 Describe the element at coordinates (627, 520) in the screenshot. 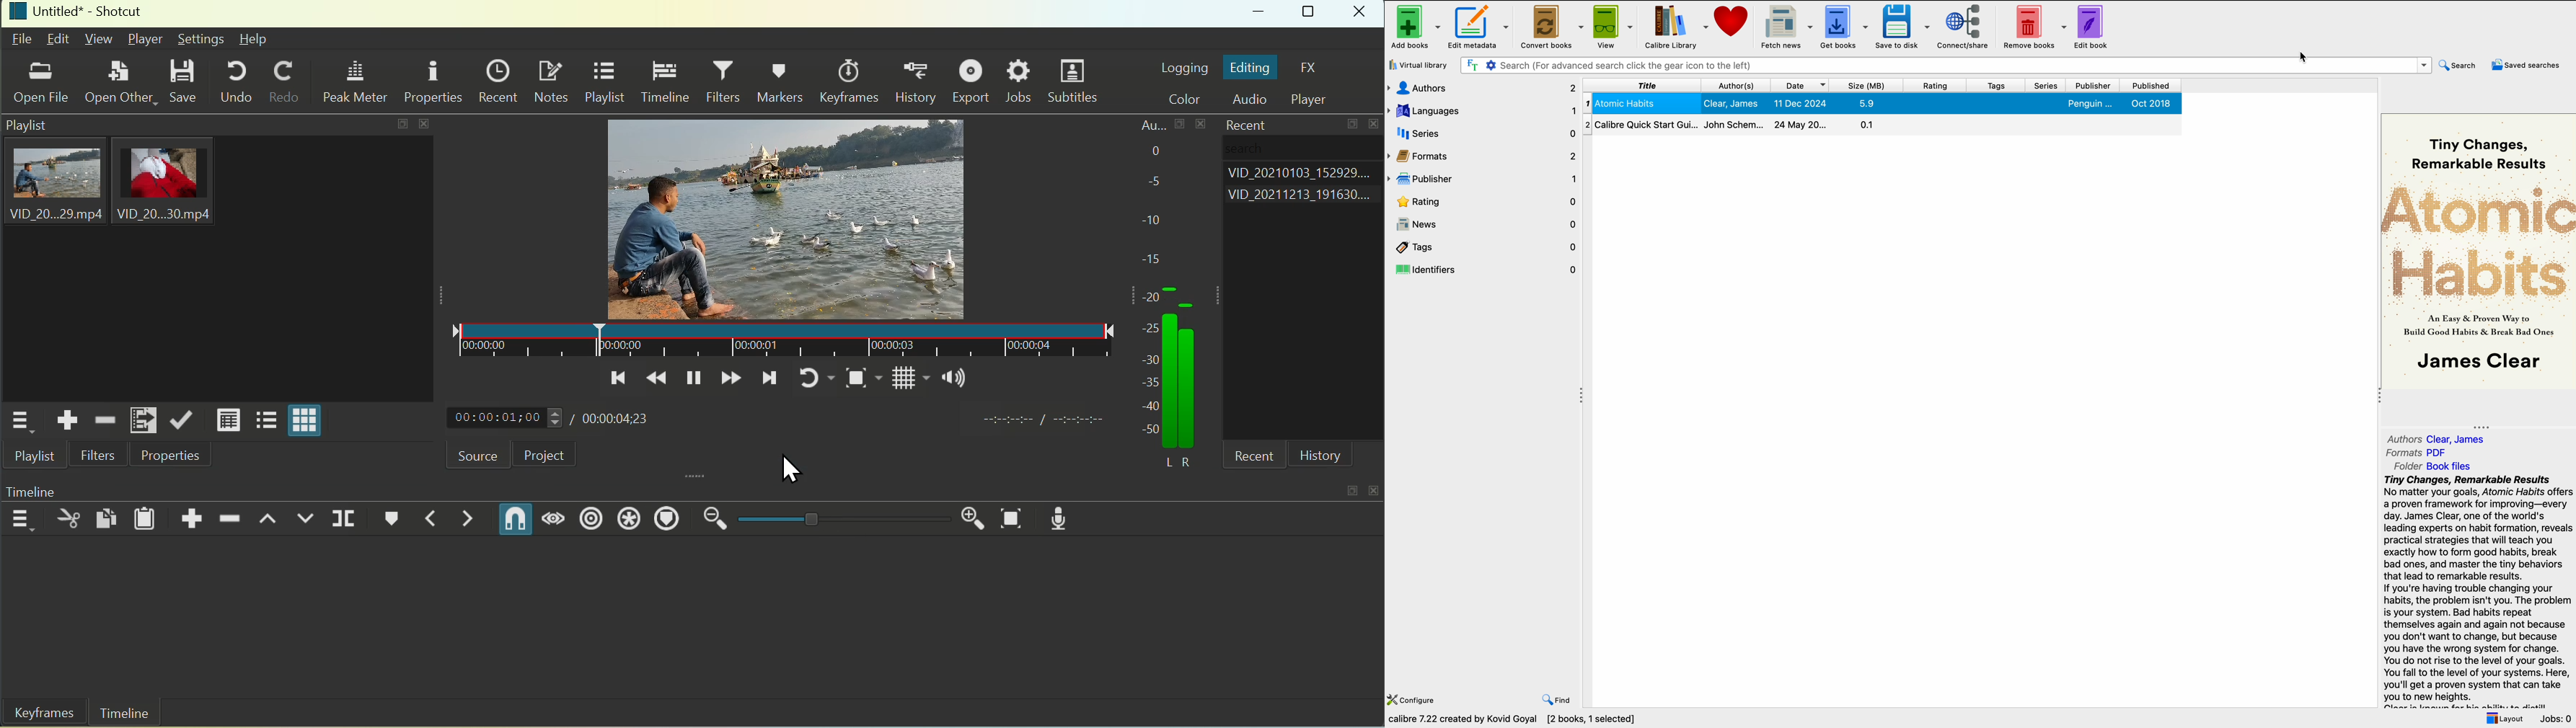

I see `Ripple All Tracks` at that location.